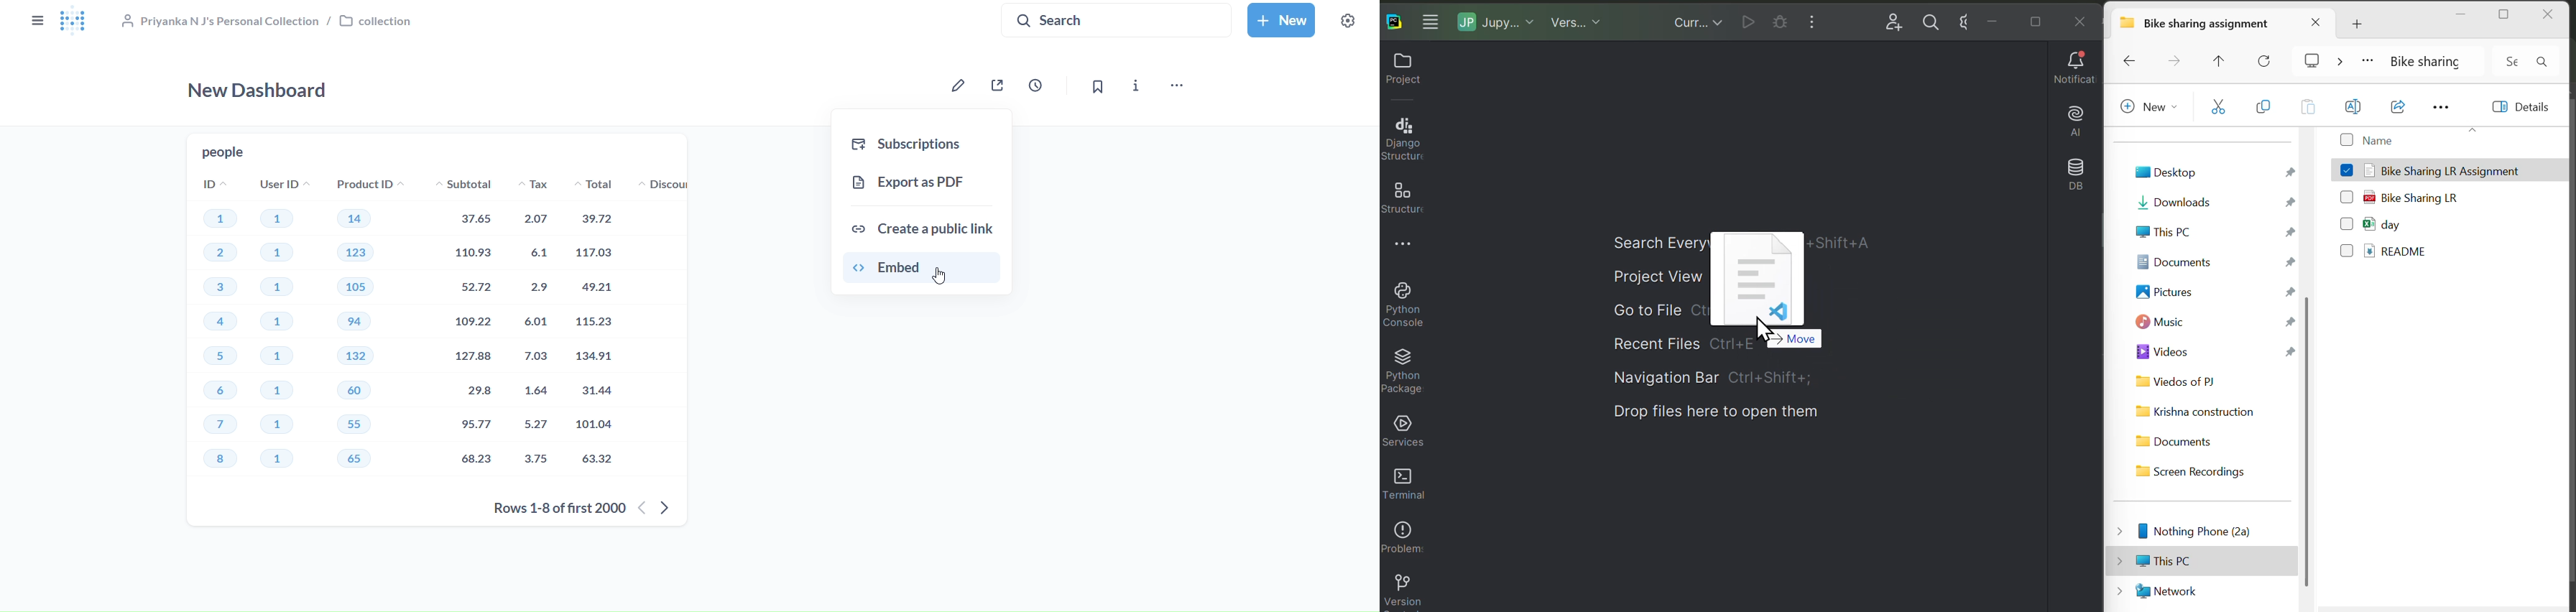  I want to click on Product ID's, so click(366, 328).